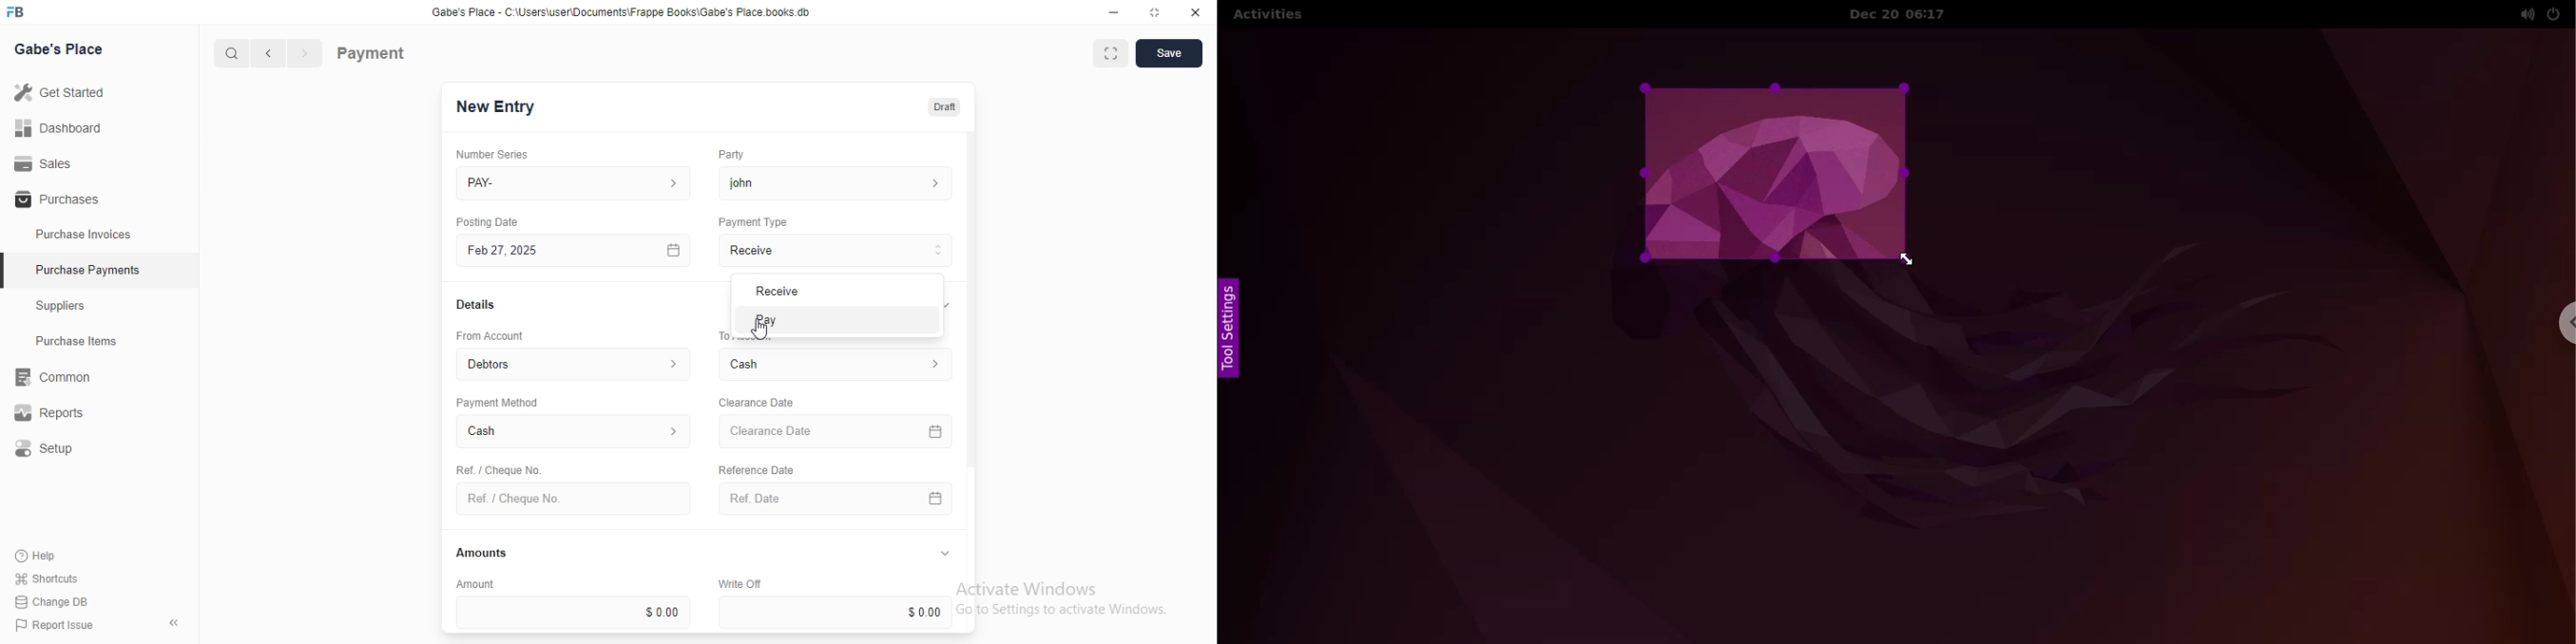  Describe the element at coordinates (576, 251) in the screenshot. I see `Feb 27, 2025` at that location.